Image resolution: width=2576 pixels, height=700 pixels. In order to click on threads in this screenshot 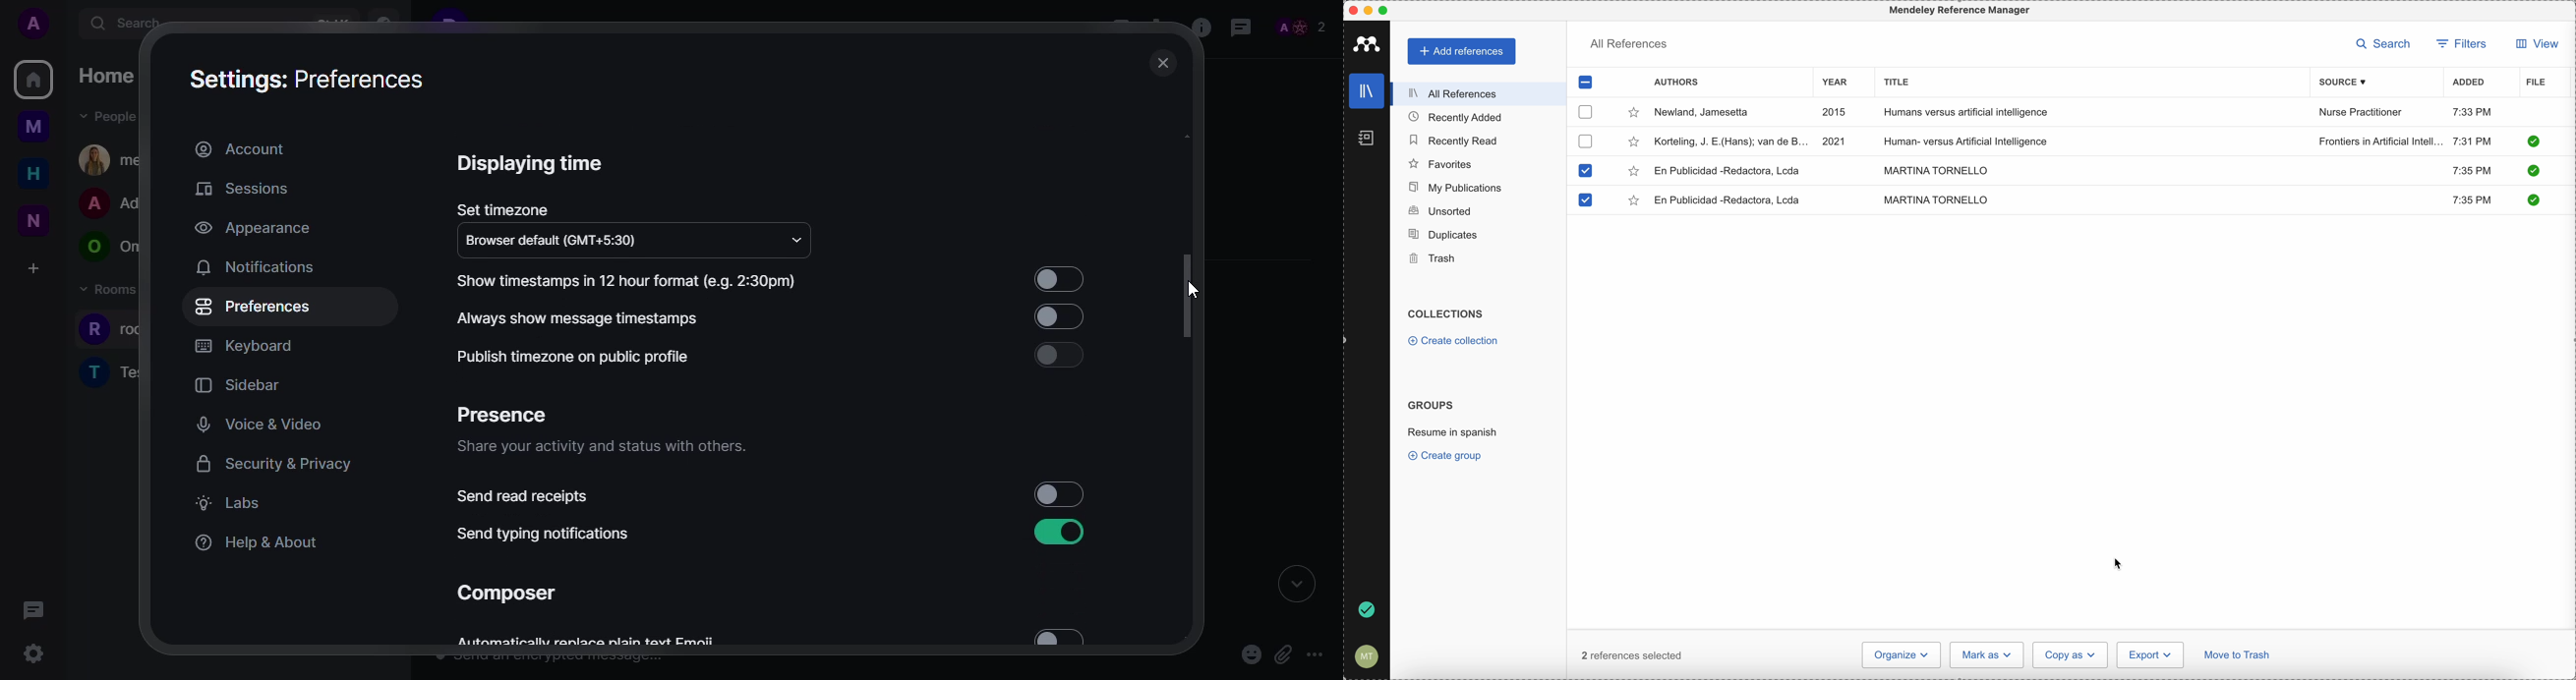, I will do `click(1241, 27)`.